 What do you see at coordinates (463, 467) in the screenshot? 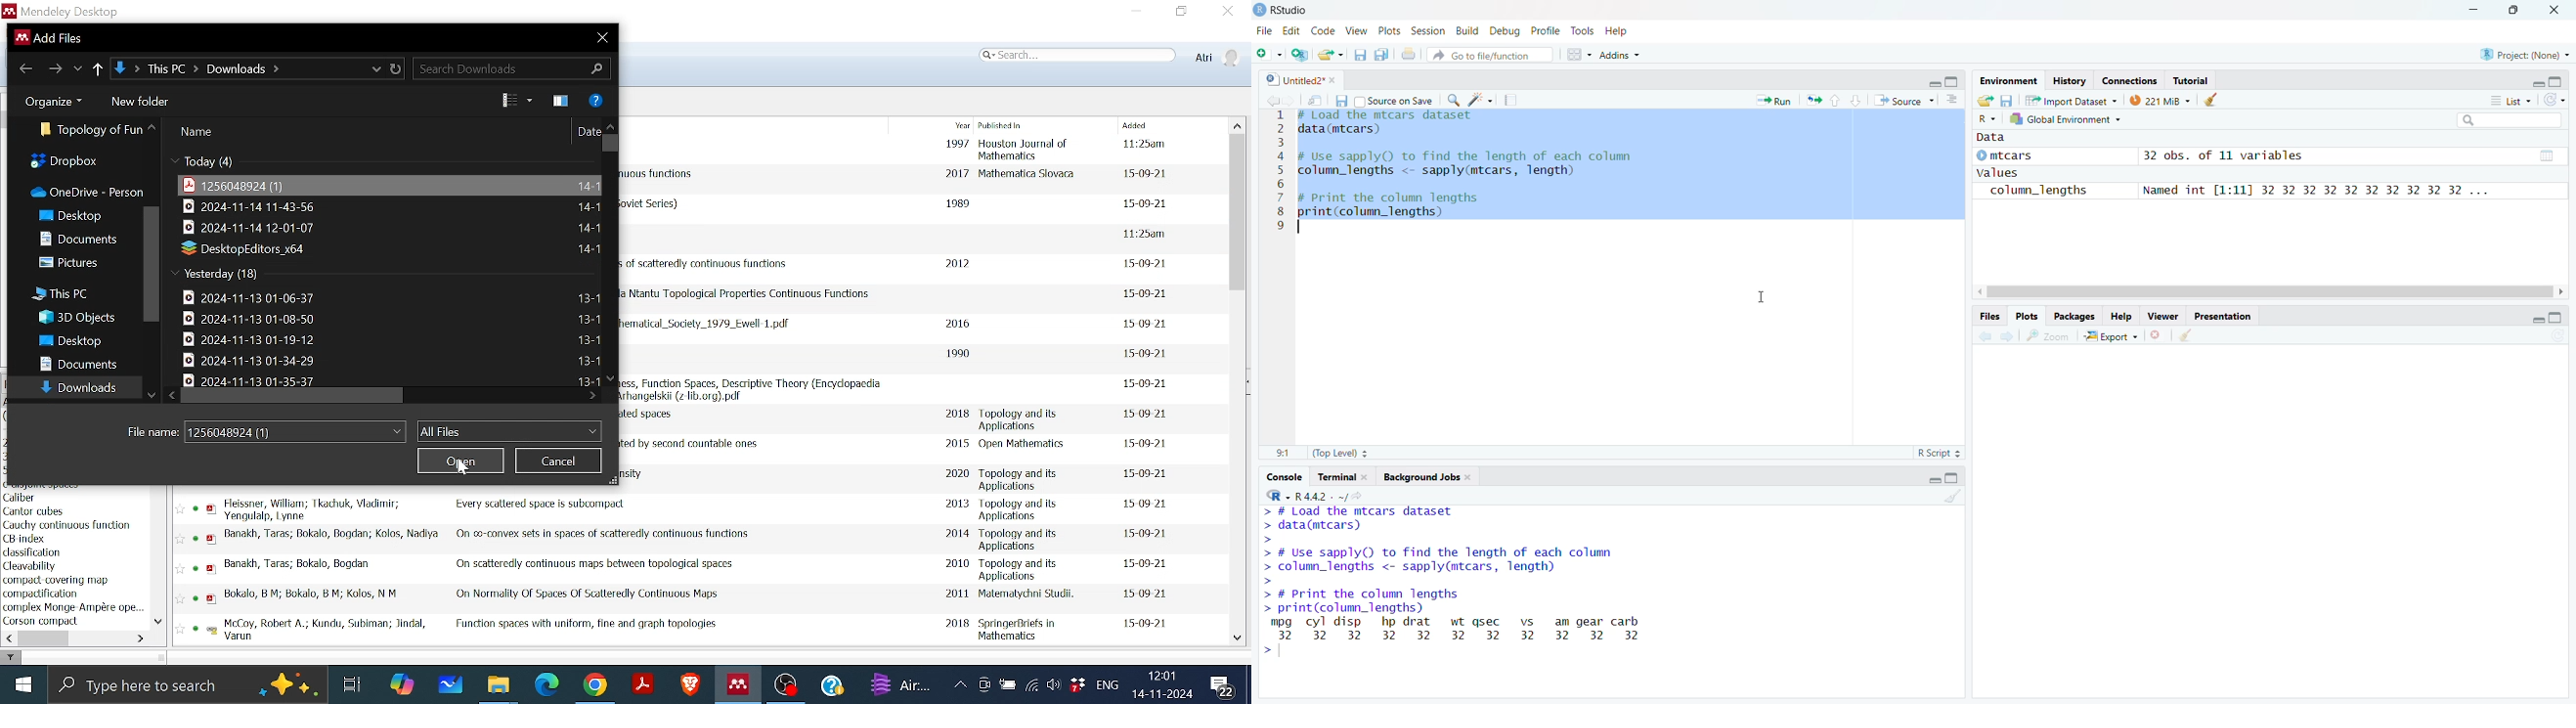
I see `Cursor` at bounding box center [463, 467].